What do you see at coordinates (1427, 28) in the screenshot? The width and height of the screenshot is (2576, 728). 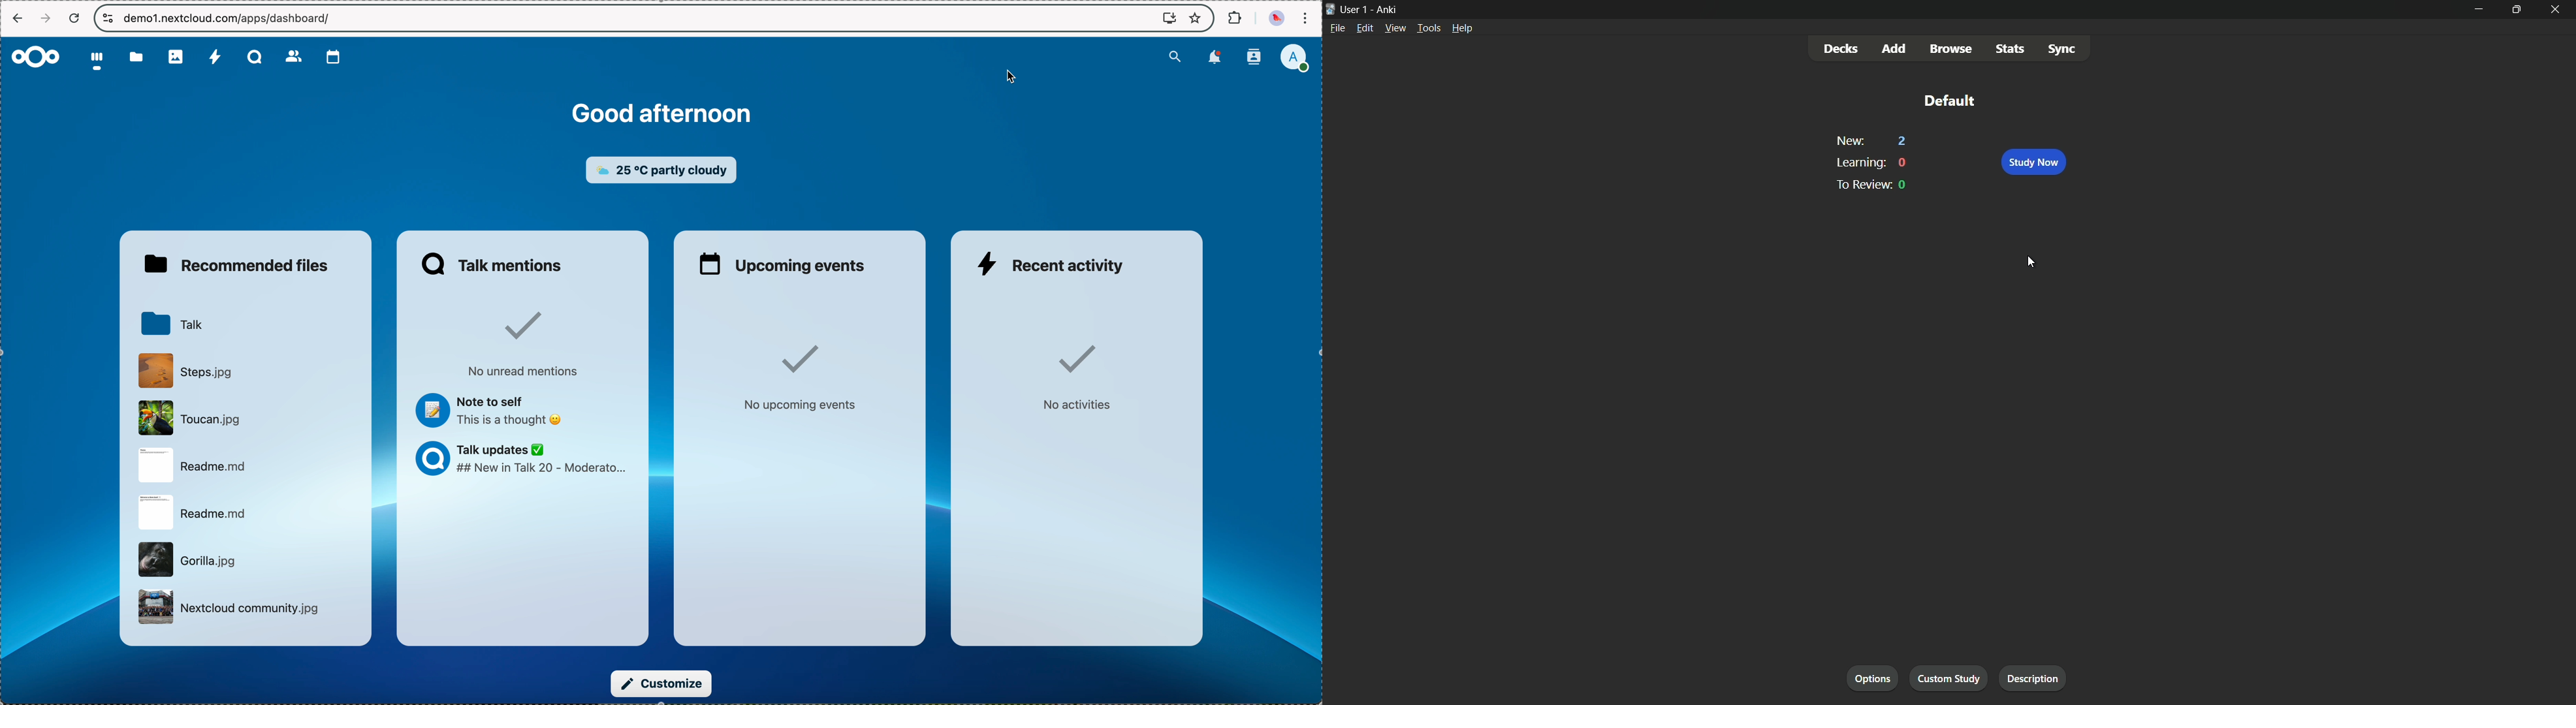 I see `tools menu` at bounding box center [1427, 28].